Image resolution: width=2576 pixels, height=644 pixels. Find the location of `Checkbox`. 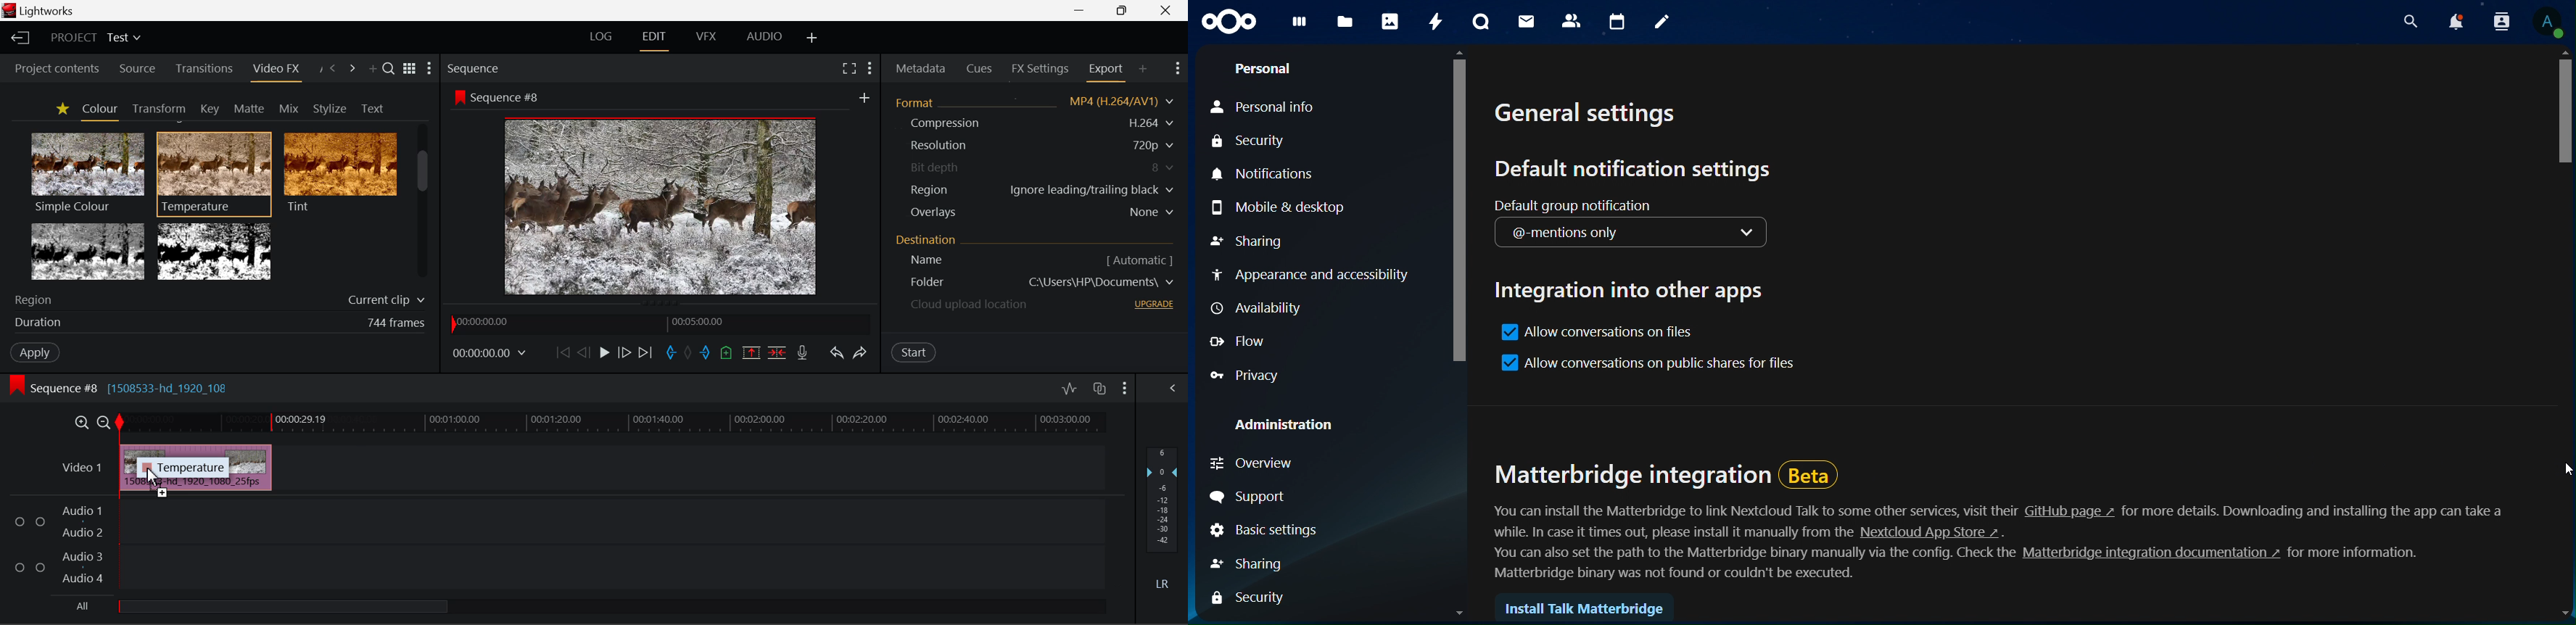

Checkbox is located at coordinates (20, 520).